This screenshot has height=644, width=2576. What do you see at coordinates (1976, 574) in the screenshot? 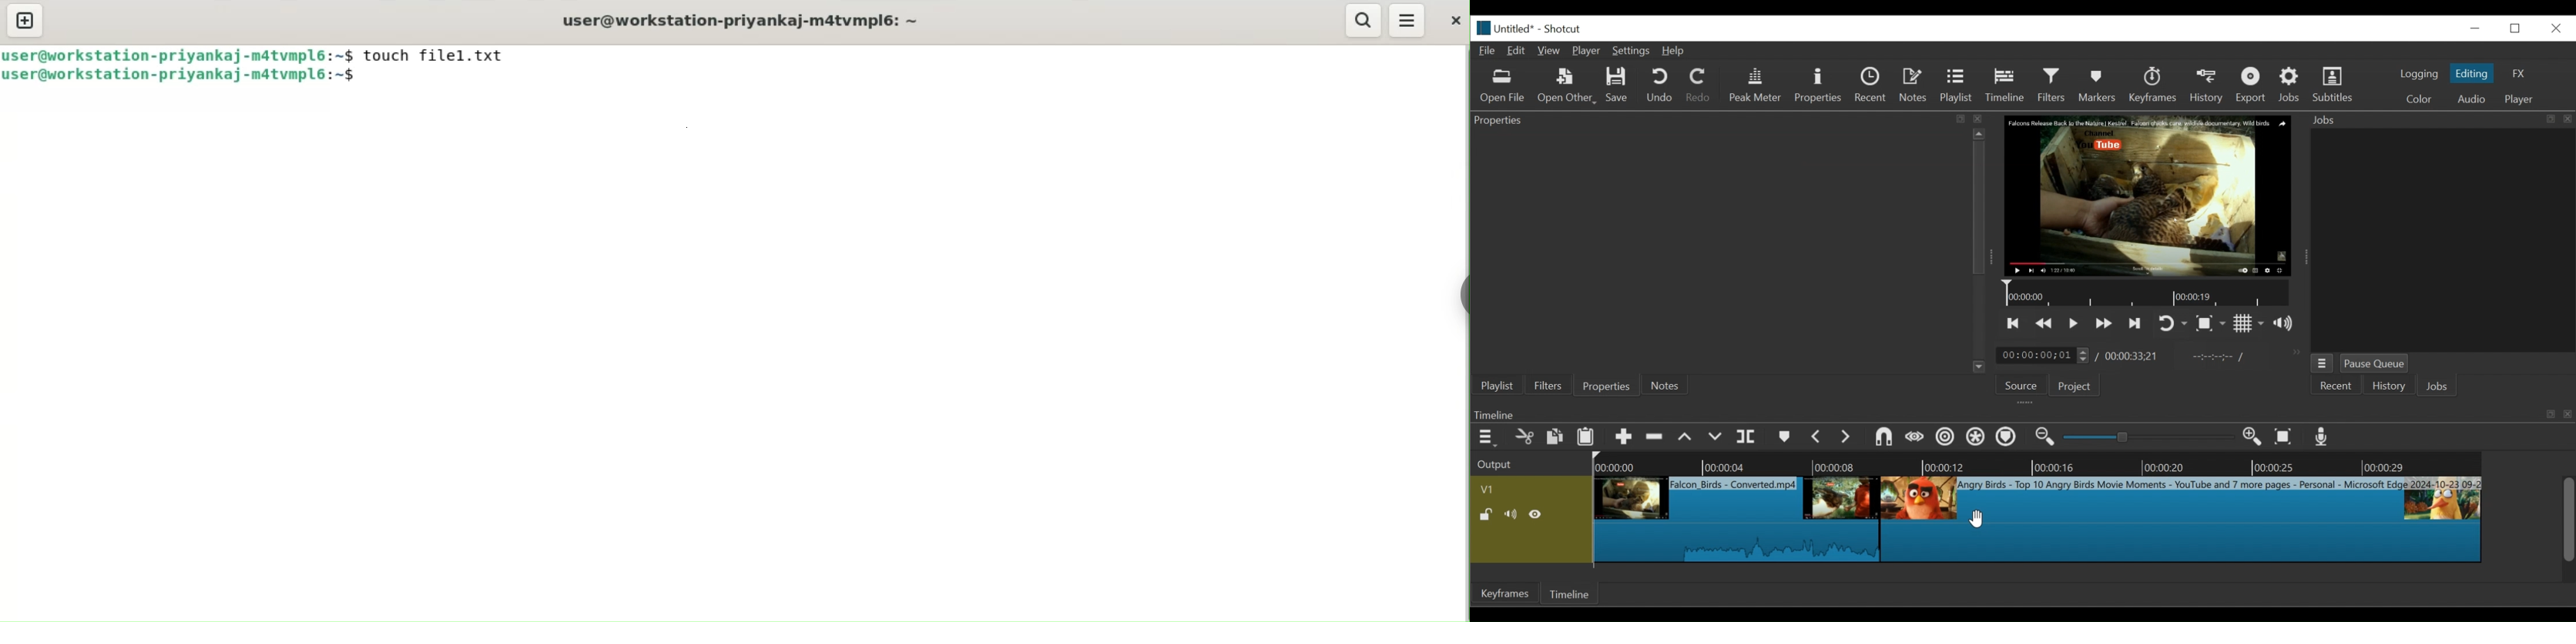
I see `Horizontal scroll bar` at bounding box center [1976, 574].